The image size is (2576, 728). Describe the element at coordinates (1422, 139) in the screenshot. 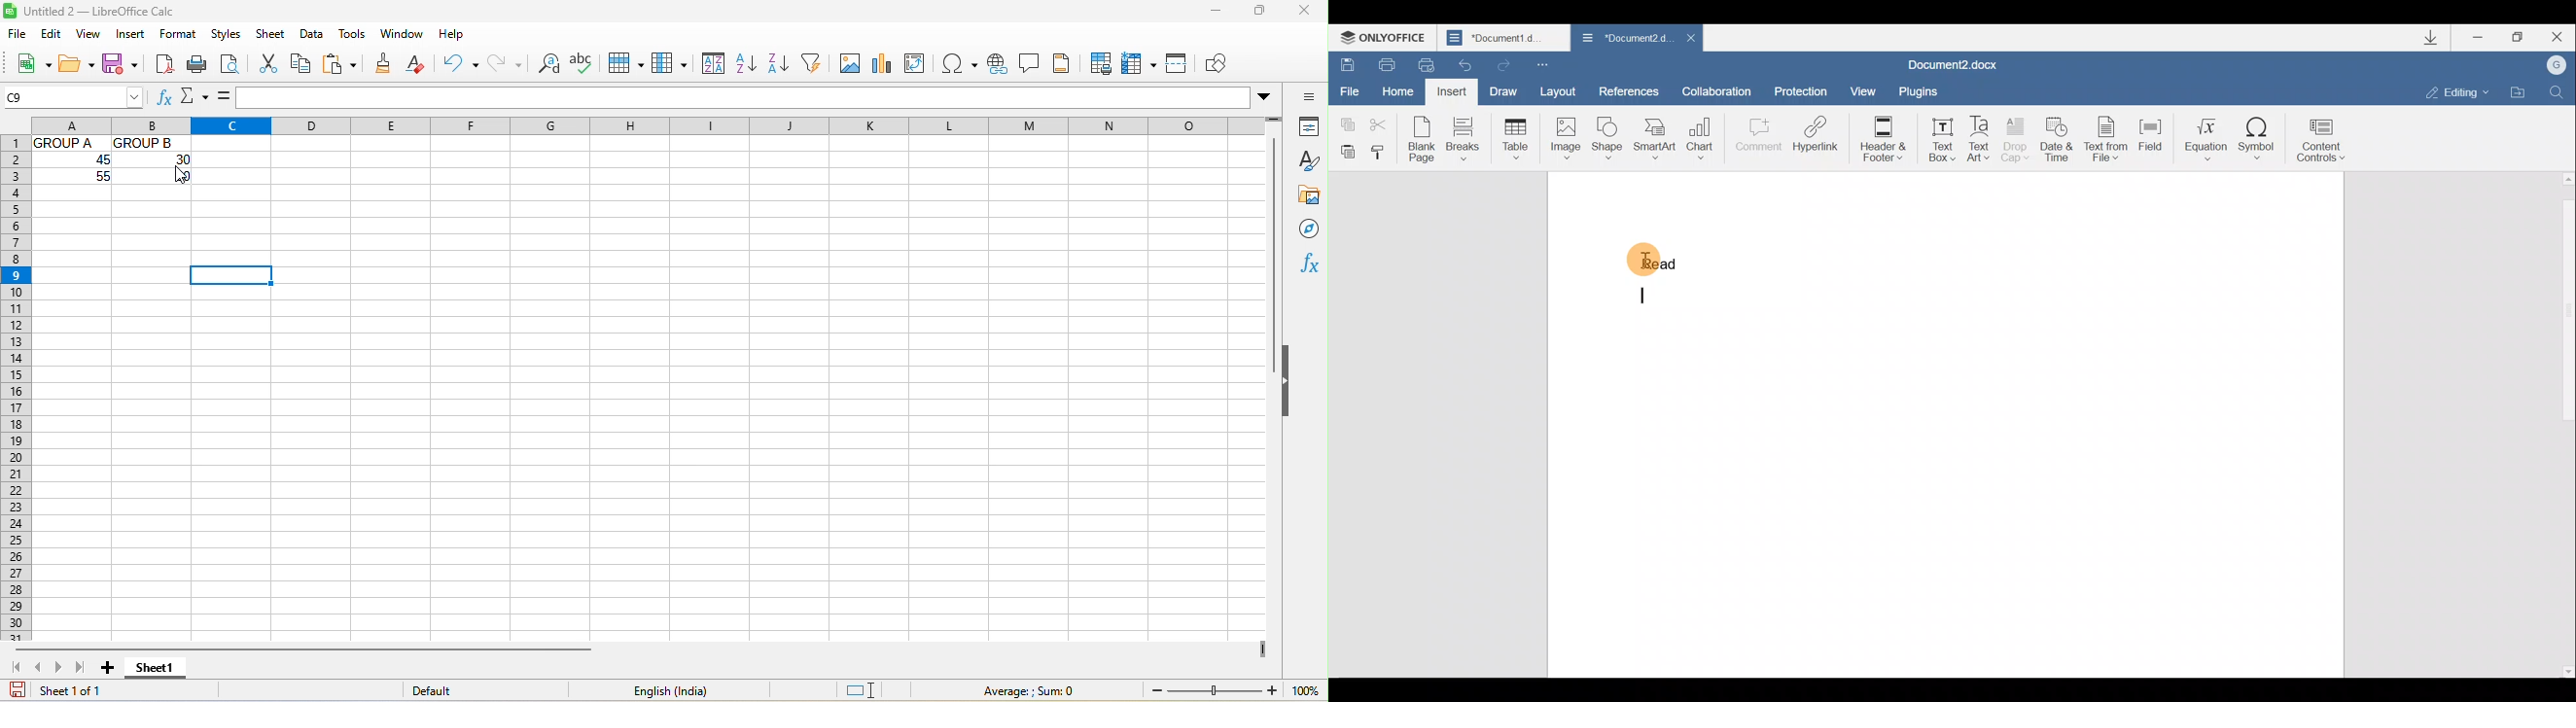

I see ` Blank page` at that location.